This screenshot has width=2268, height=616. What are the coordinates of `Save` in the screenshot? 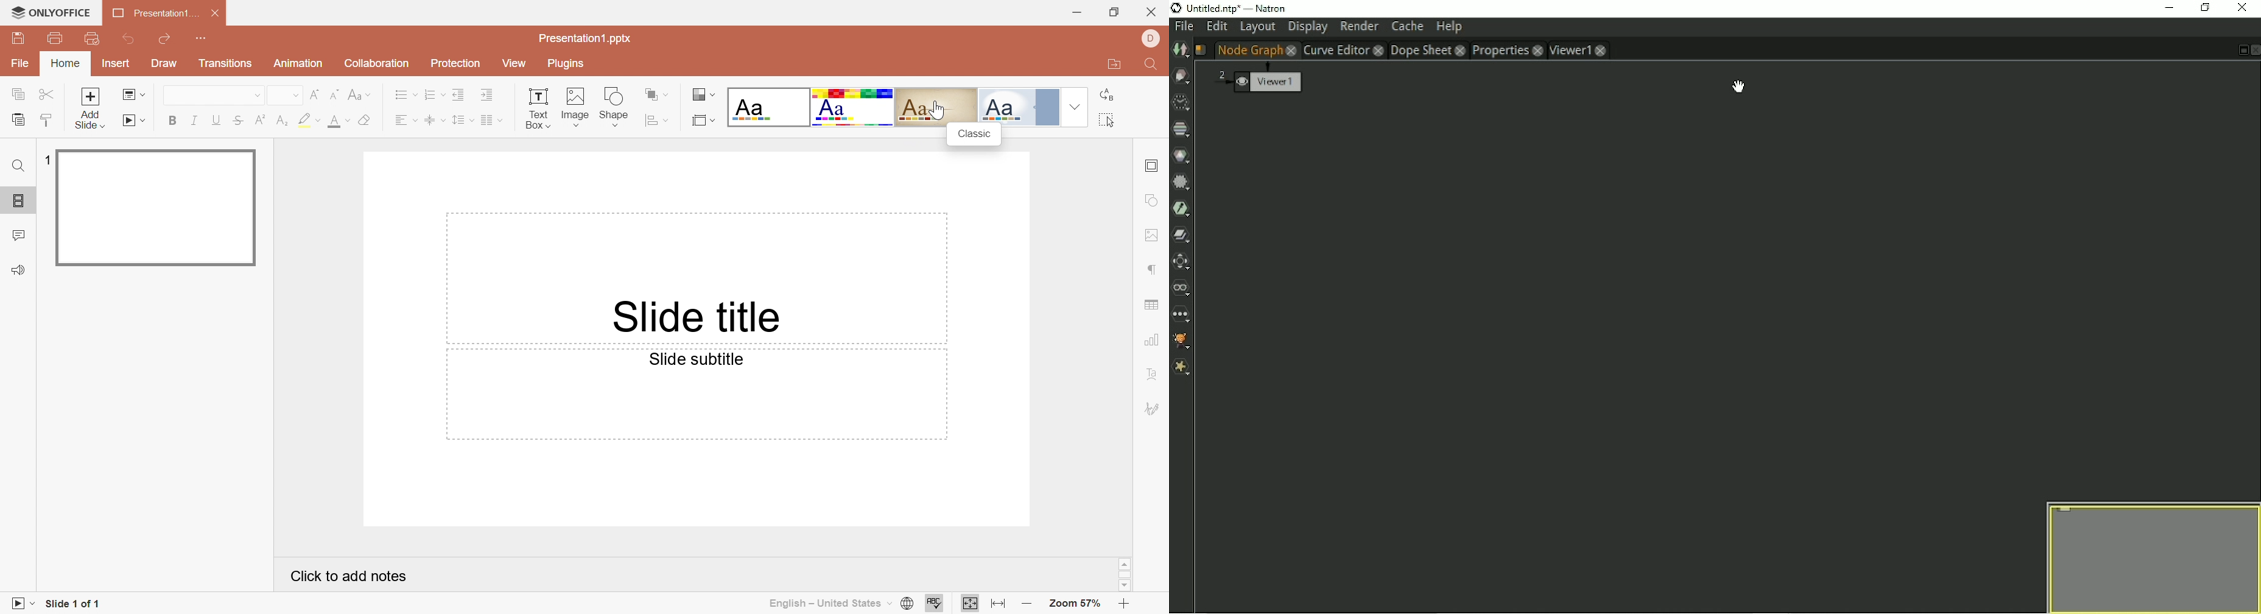 It's located at (16, 38).